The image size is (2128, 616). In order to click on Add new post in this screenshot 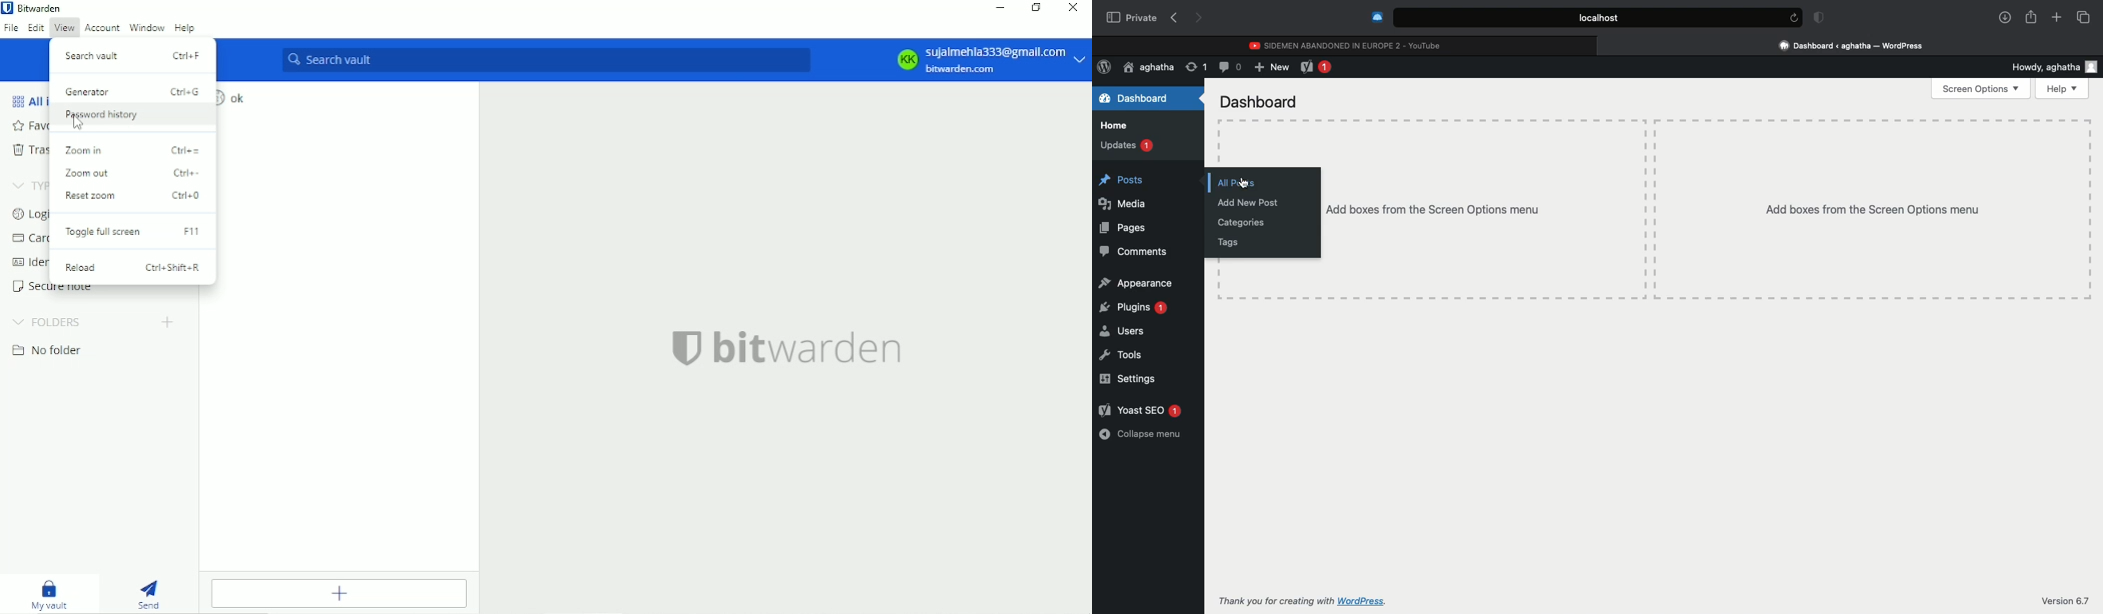, I will do `click(1249, 202)`.